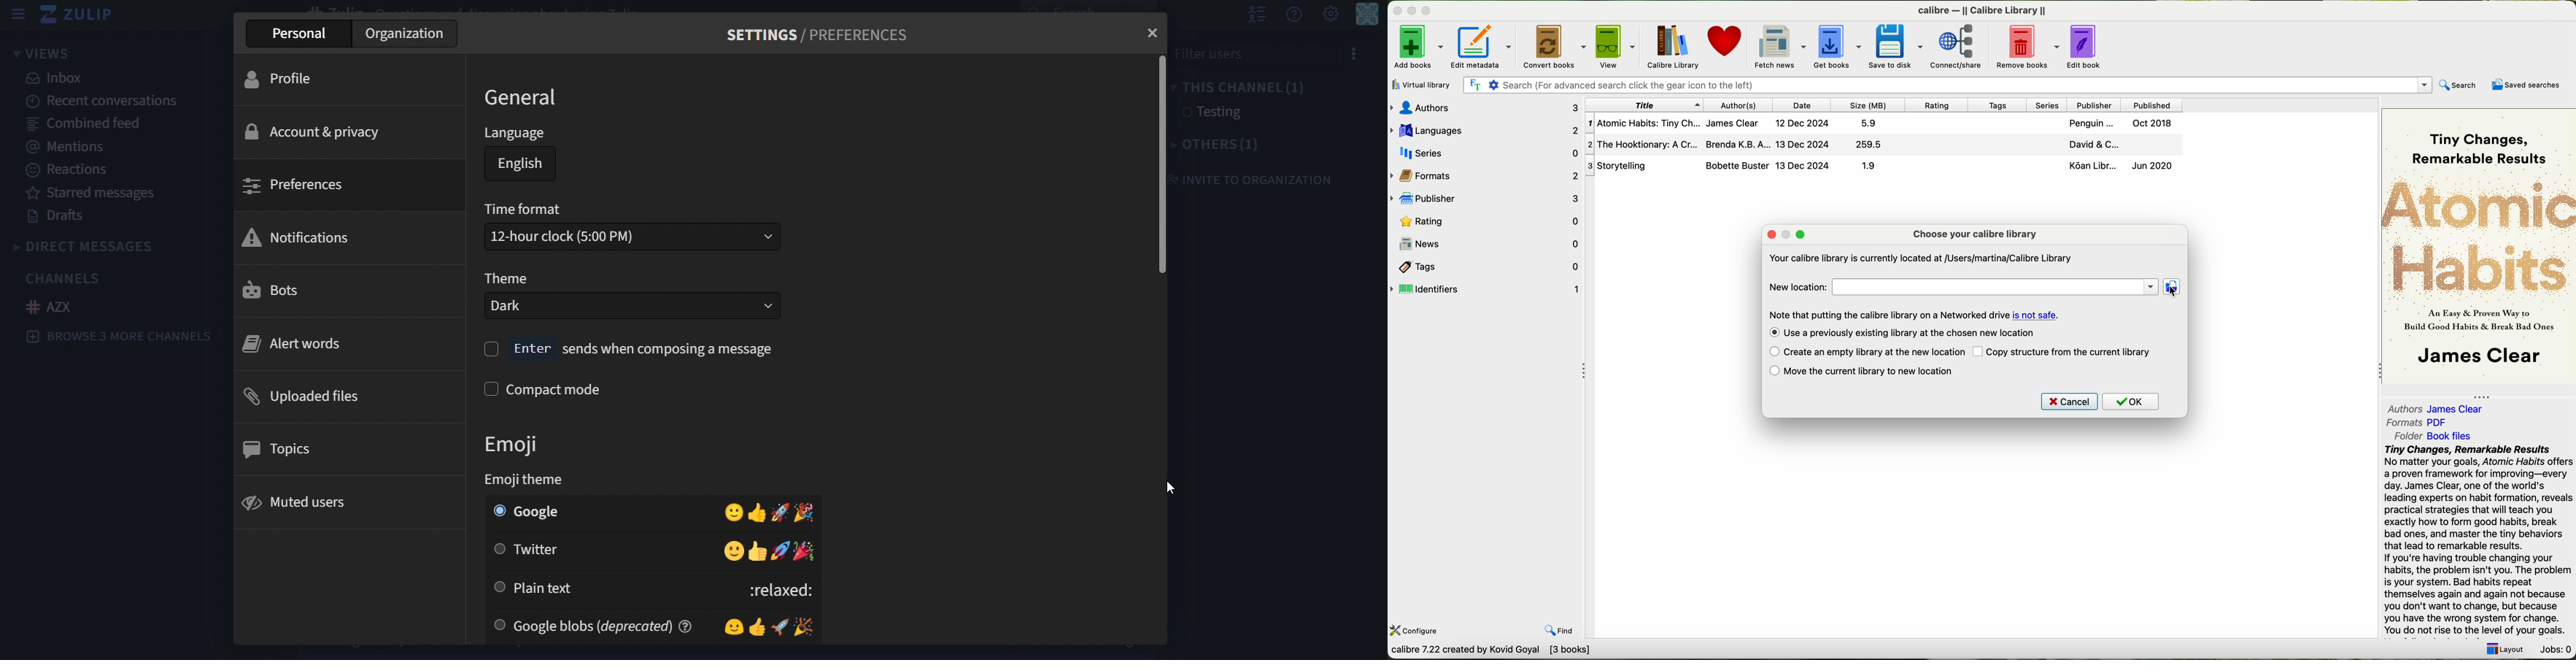 This screenshot has width=2576, height=672. What do you see at coordinates (603, 548) in the screenshot?
I see `twitter` at bounding box center [603, 548].